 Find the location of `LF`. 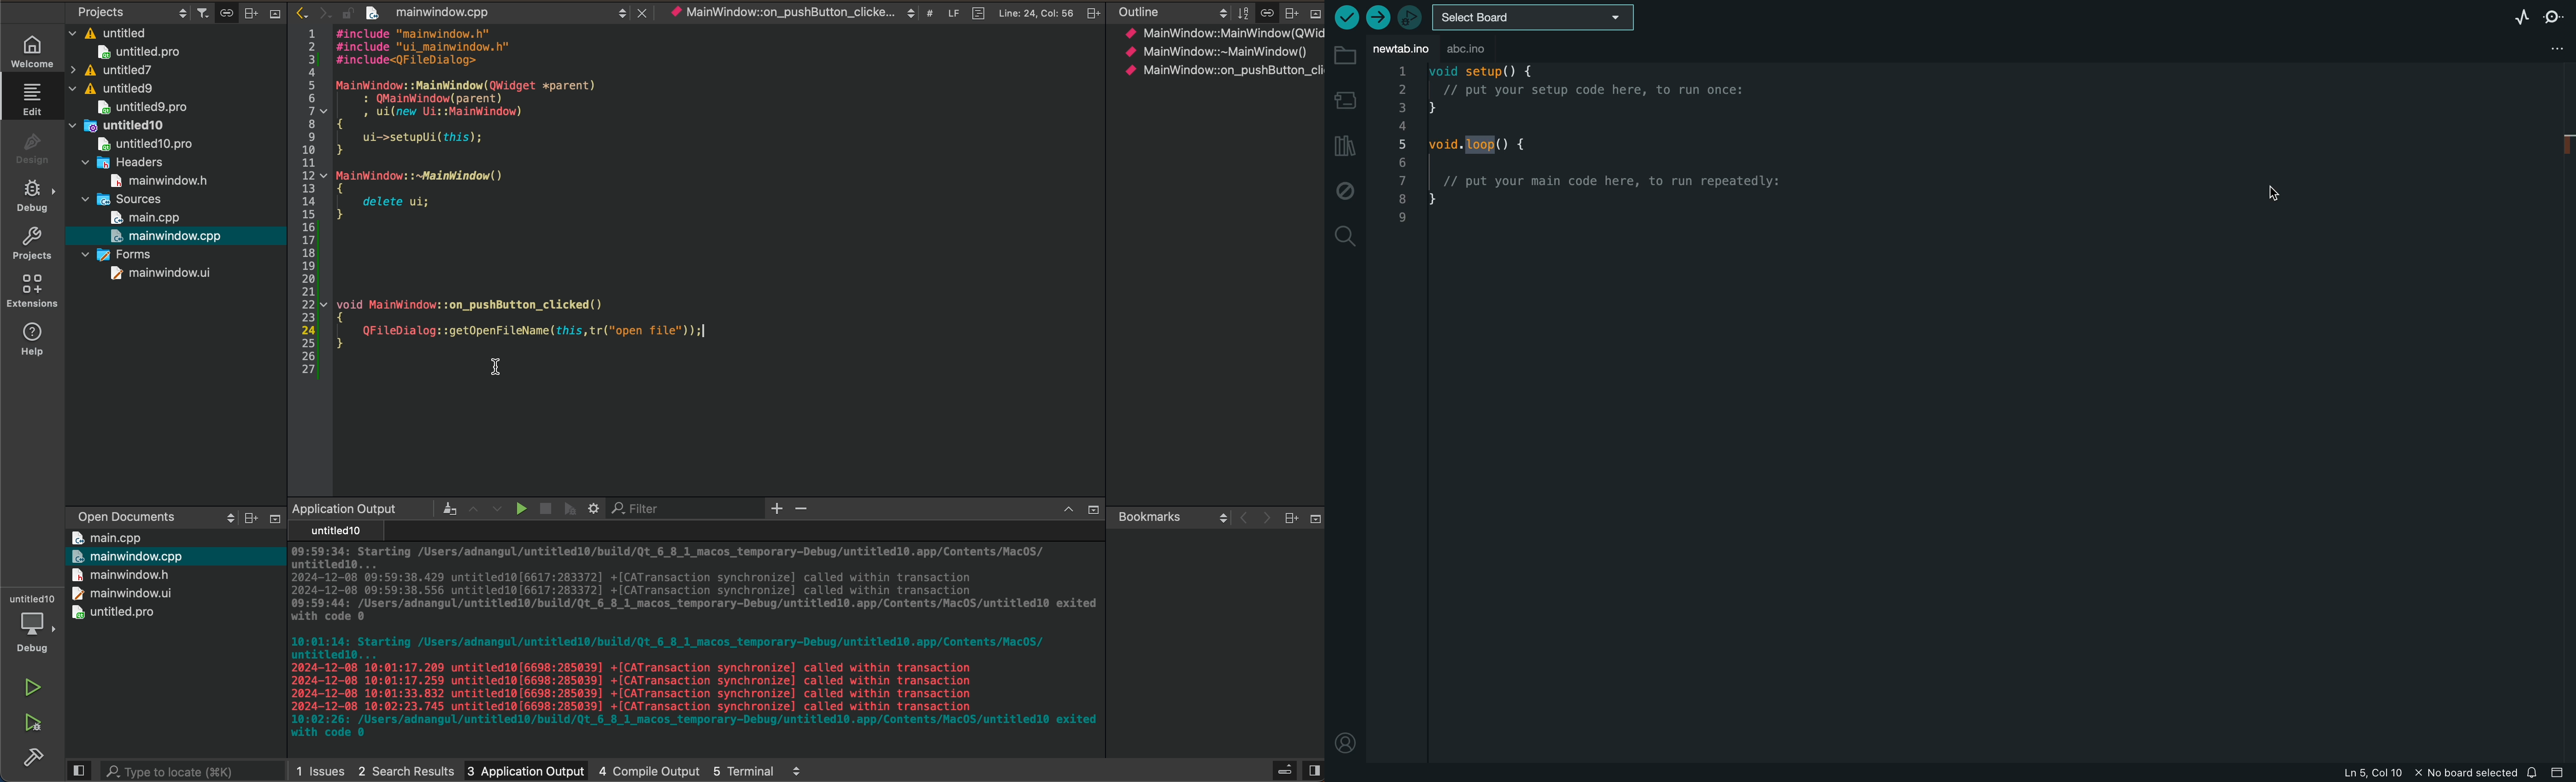

LF is located at coordinates (950, 11).